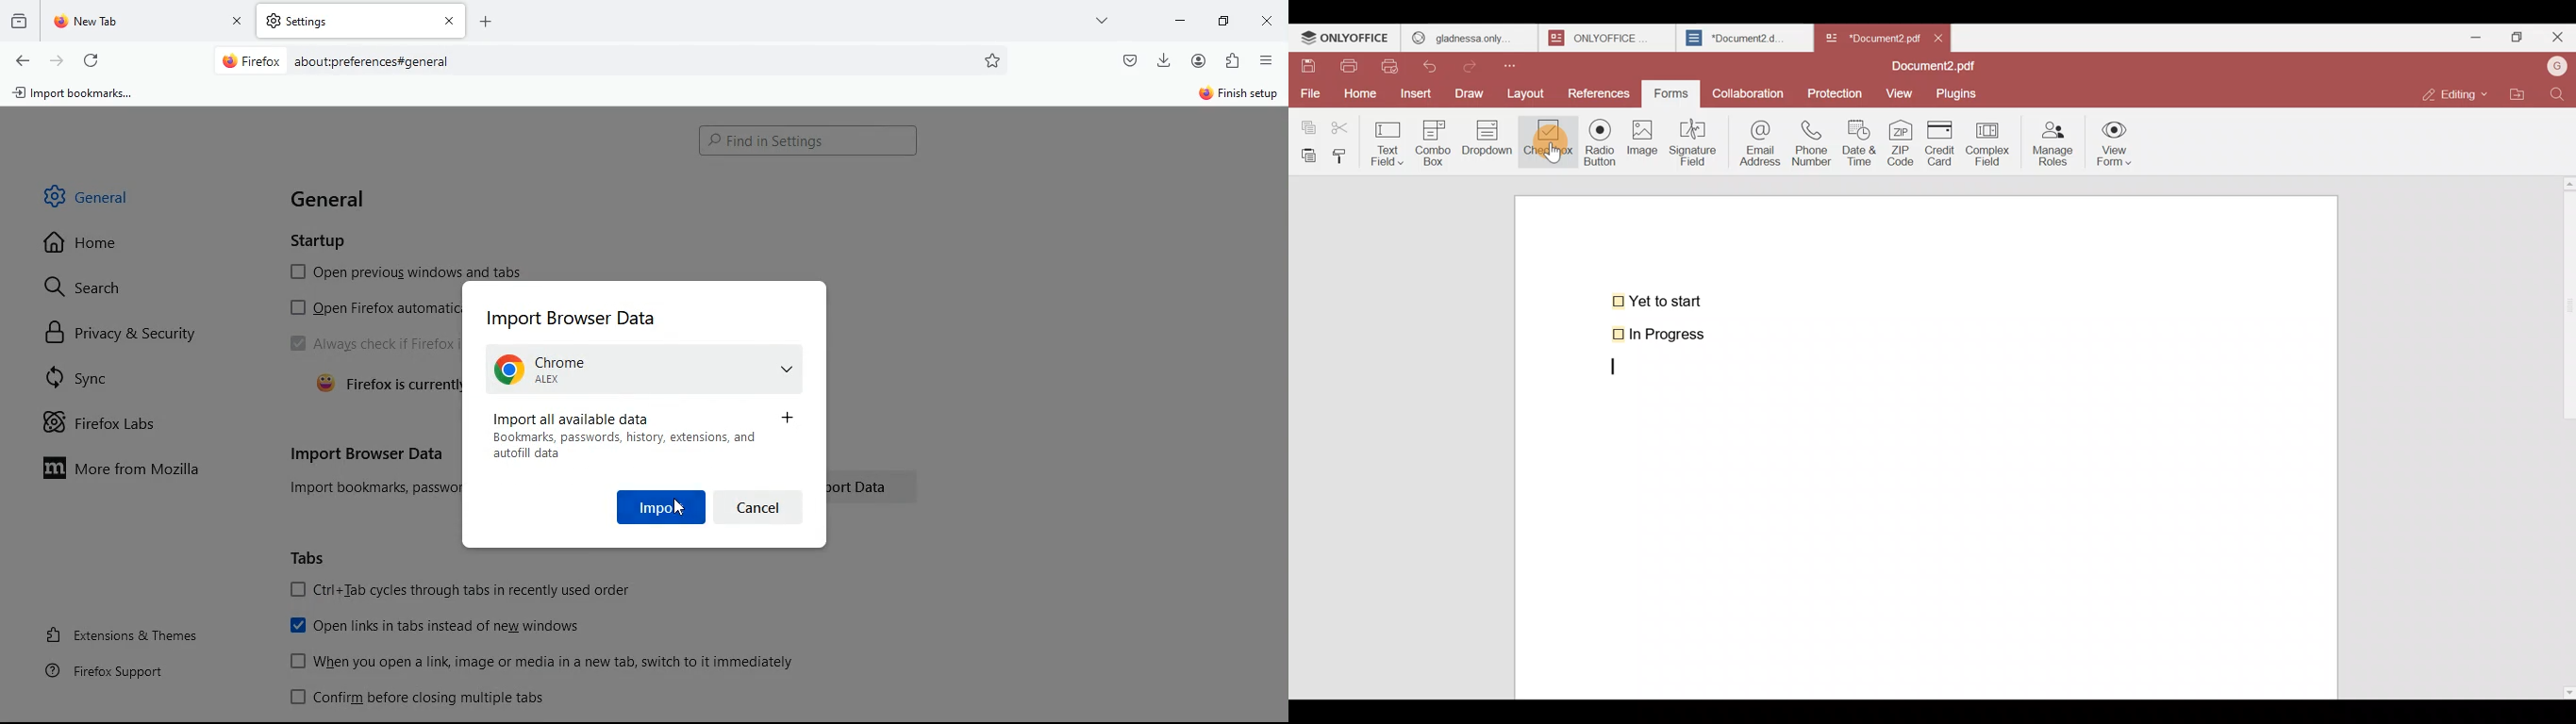 This screenshot has width=2576, height=728. What do you see at coordinates (1165, 60) in the screenshot?
I see `download` at bounding box center [1165, 60].